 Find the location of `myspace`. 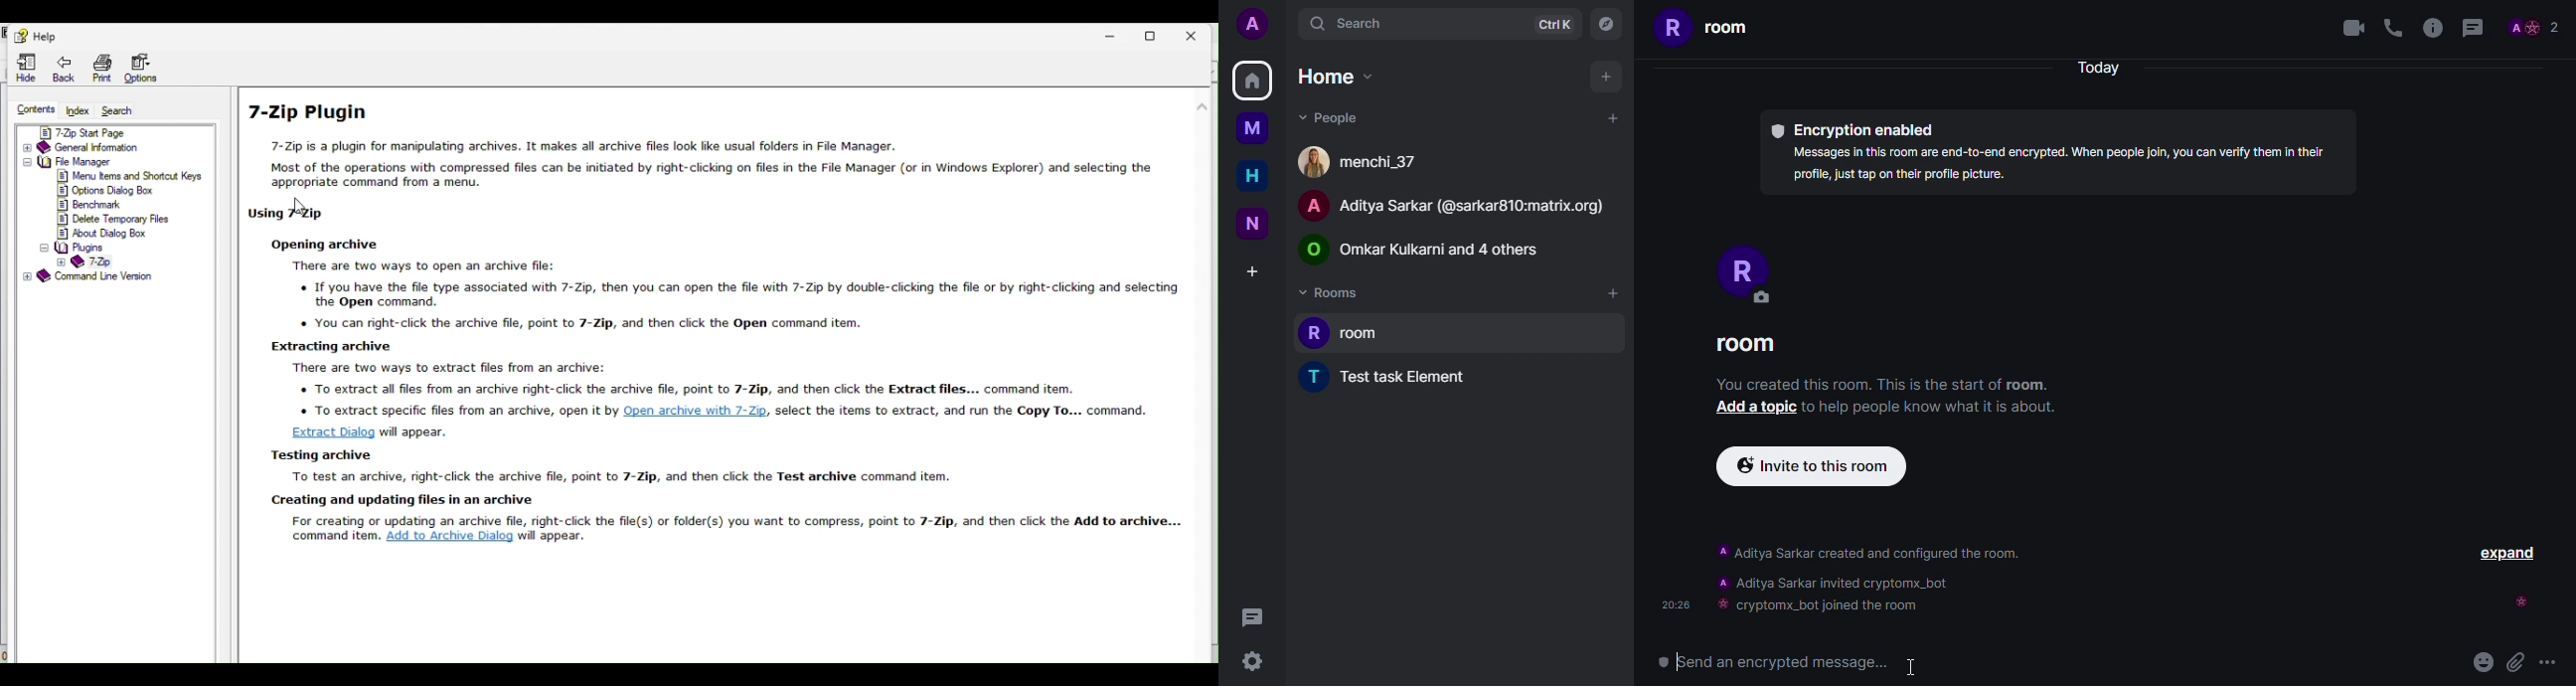

myspace is located at coordinates (1255, 127).